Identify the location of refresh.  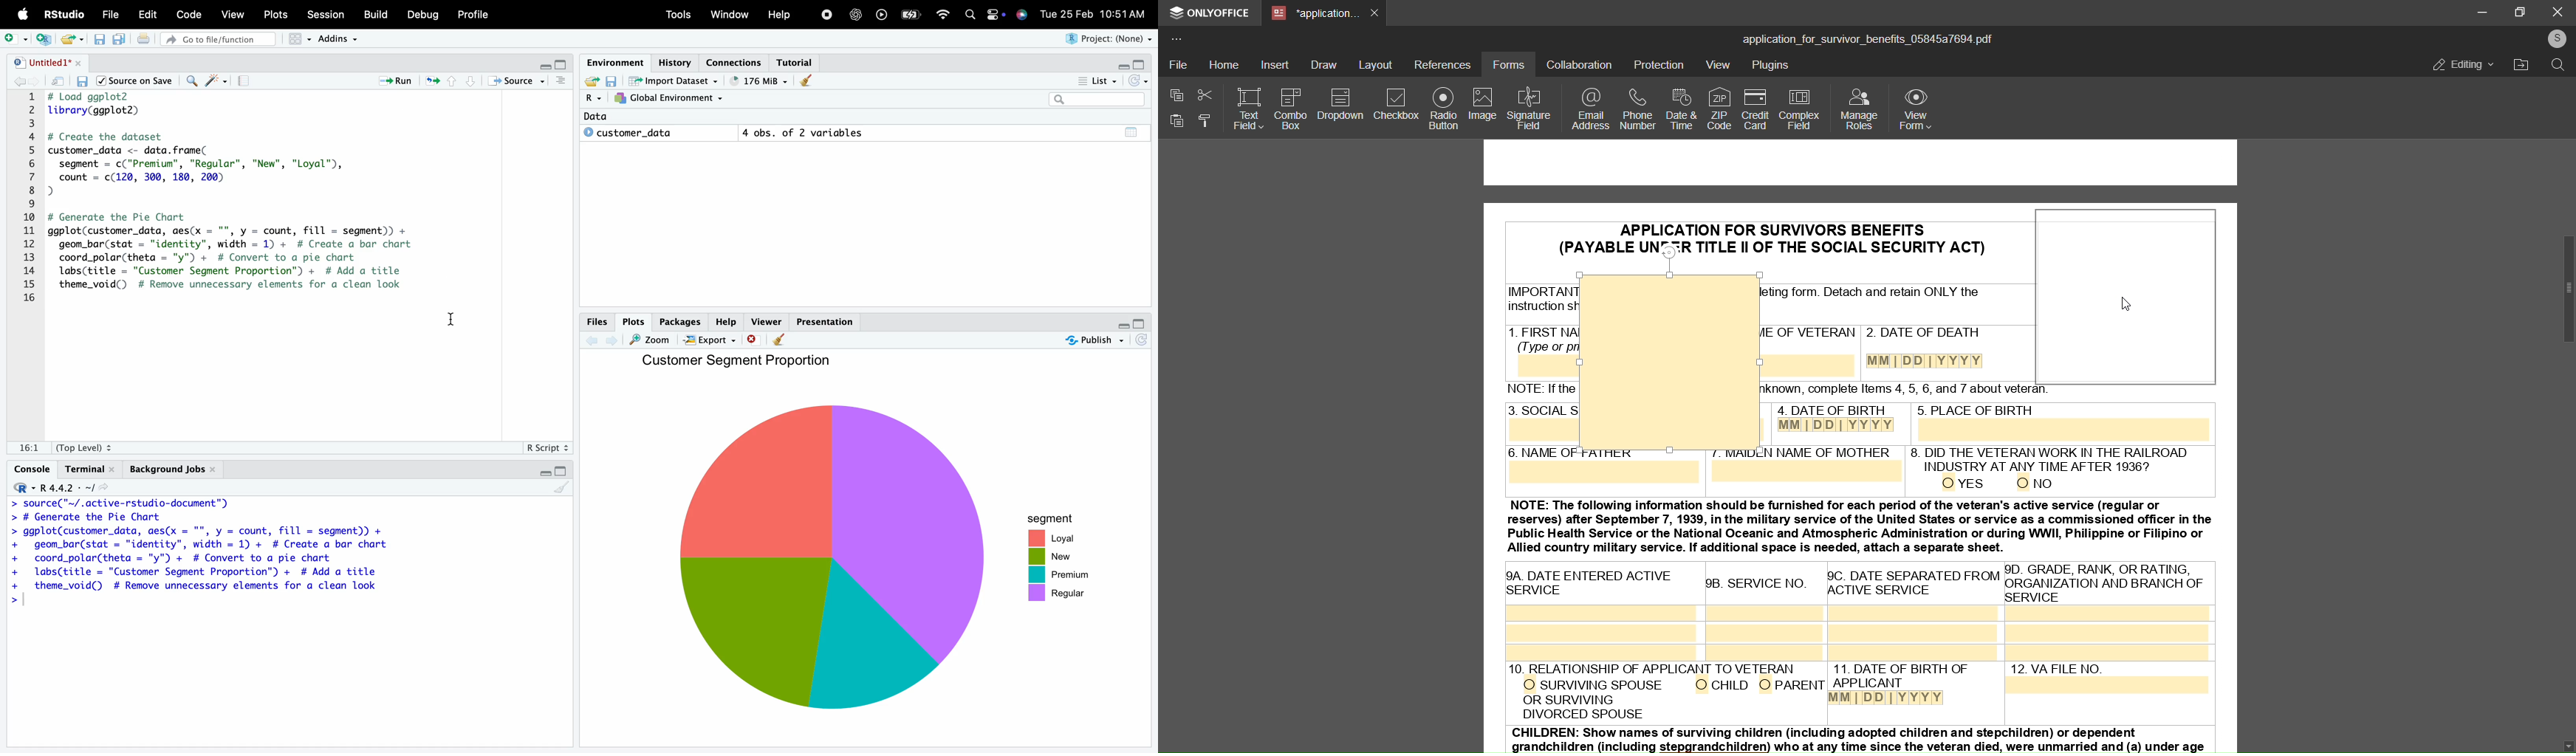
(432, 82).